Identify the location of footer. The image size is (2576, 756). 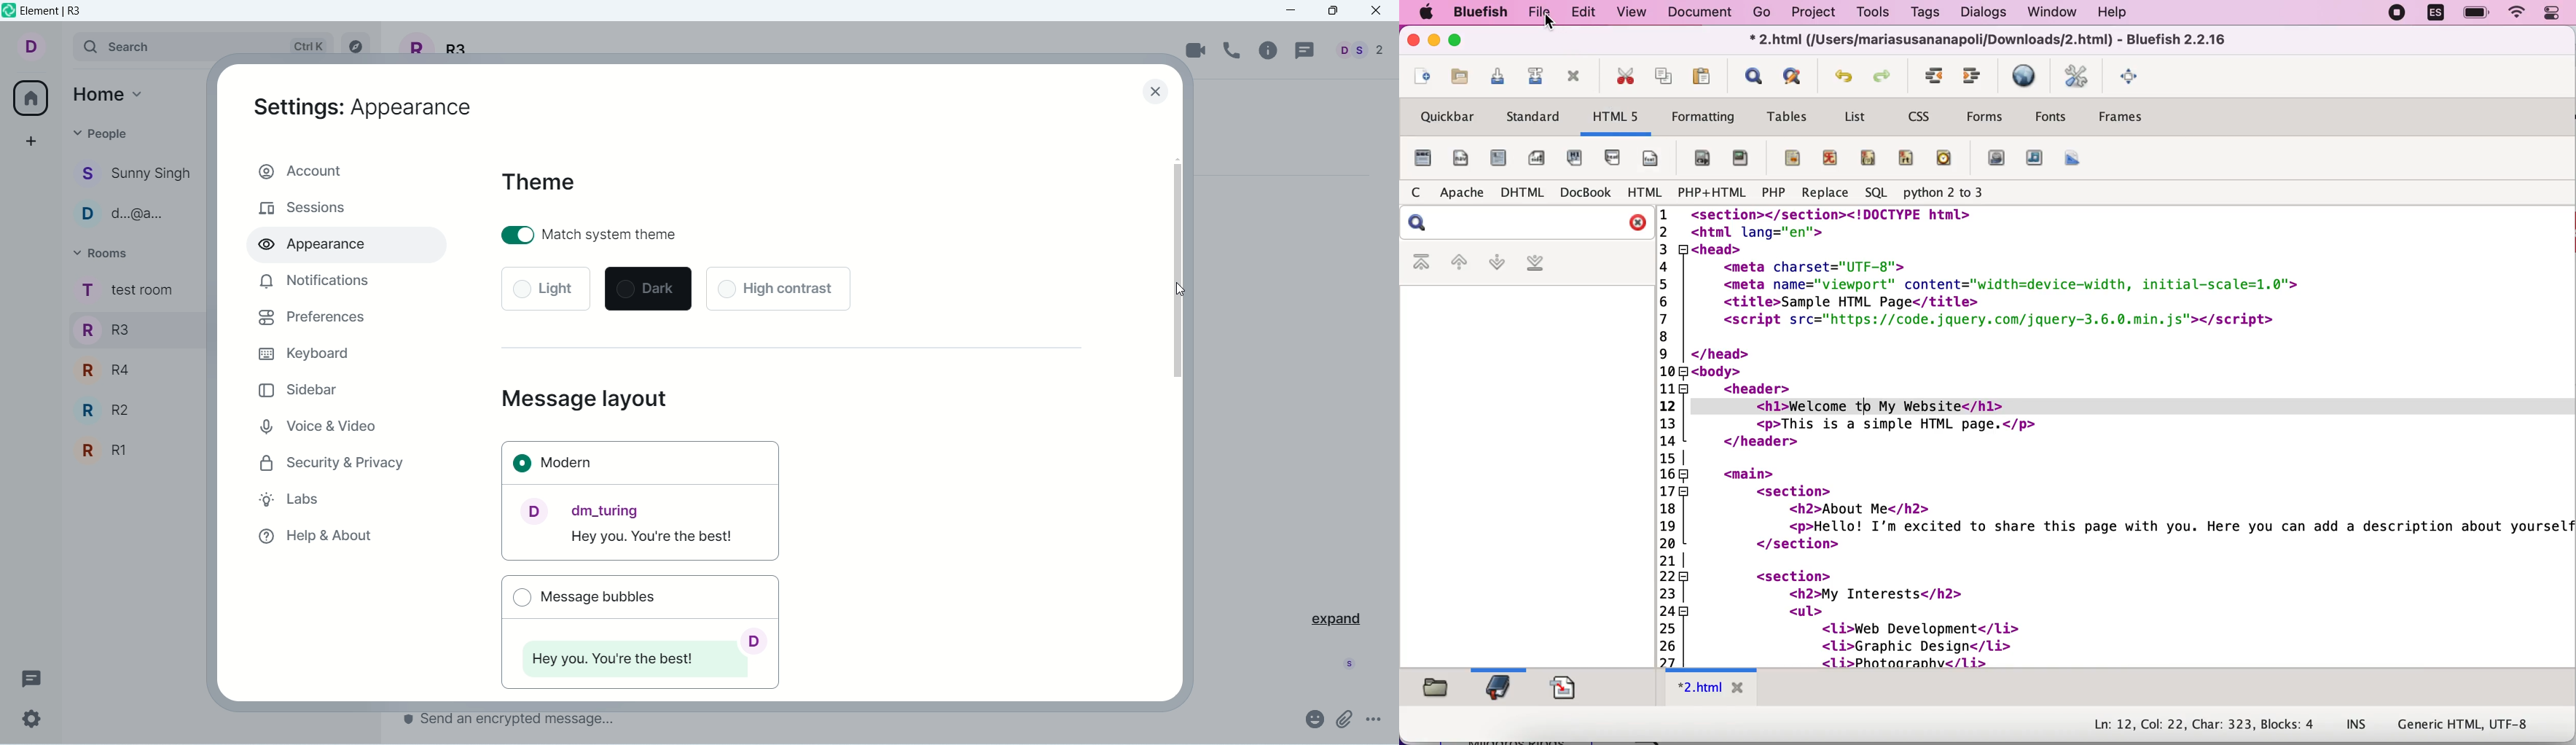
(1652, 158).